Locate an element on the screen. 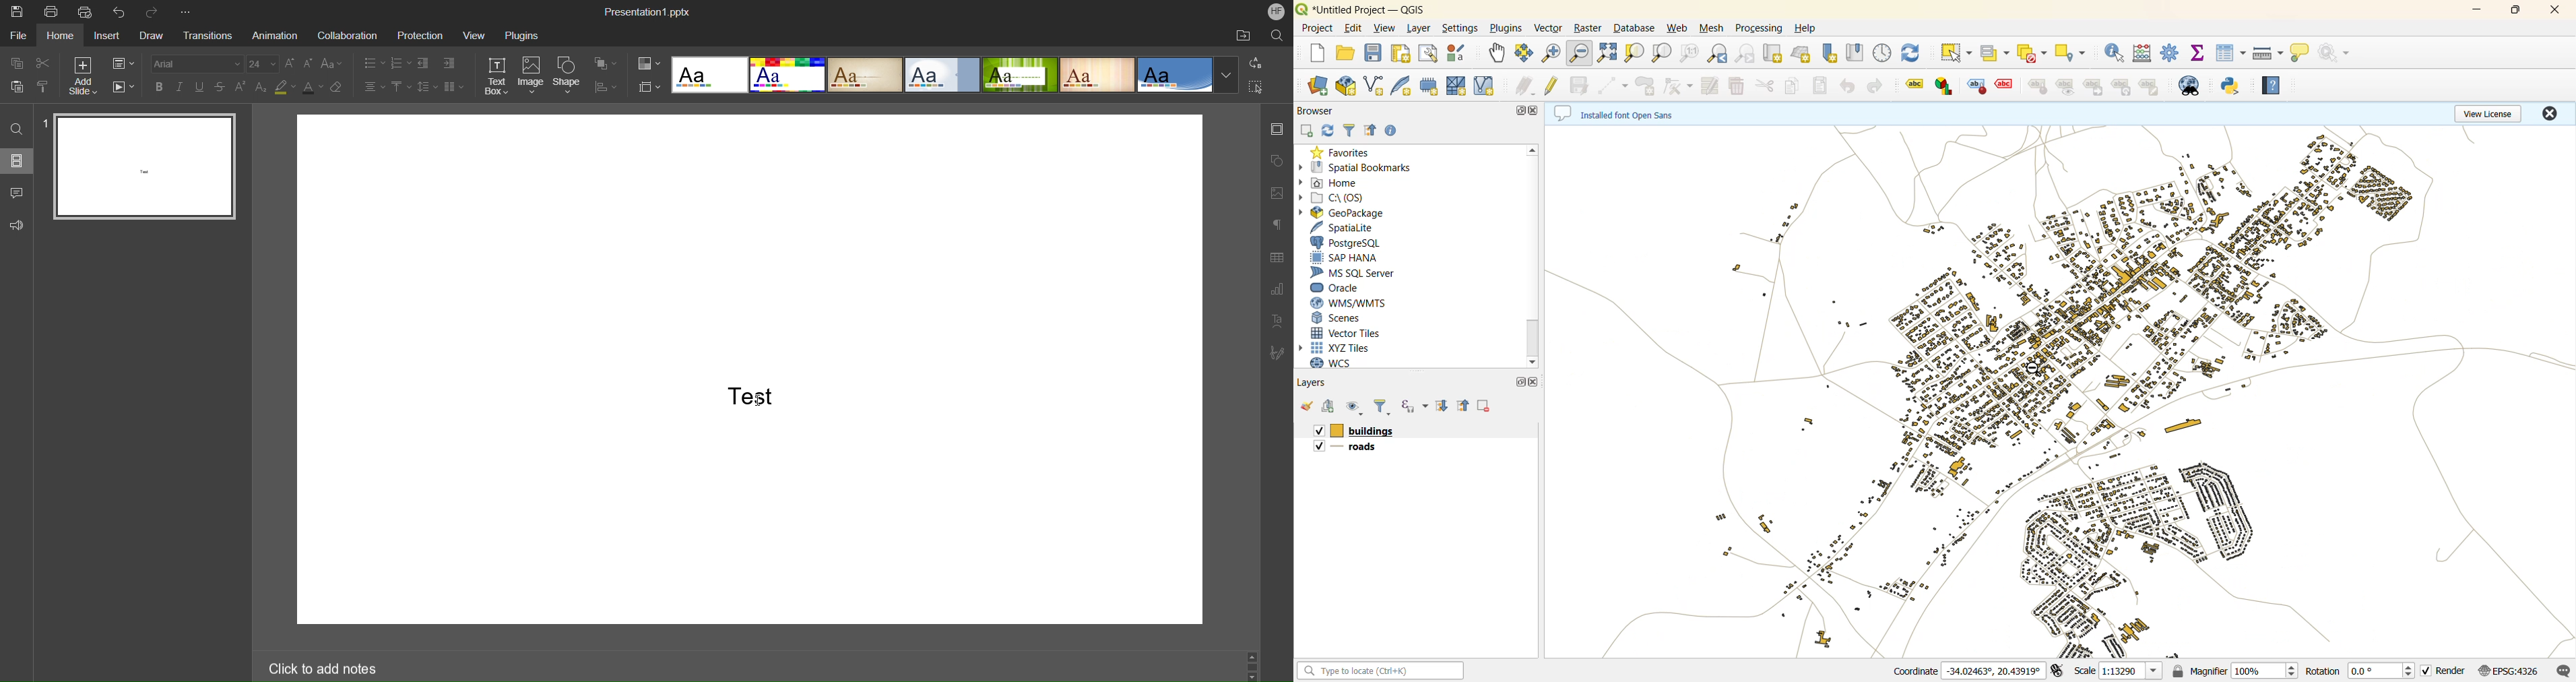 This screenshot has width=2576, height=700. Feedback and Support is located at coordinates (17, 225).